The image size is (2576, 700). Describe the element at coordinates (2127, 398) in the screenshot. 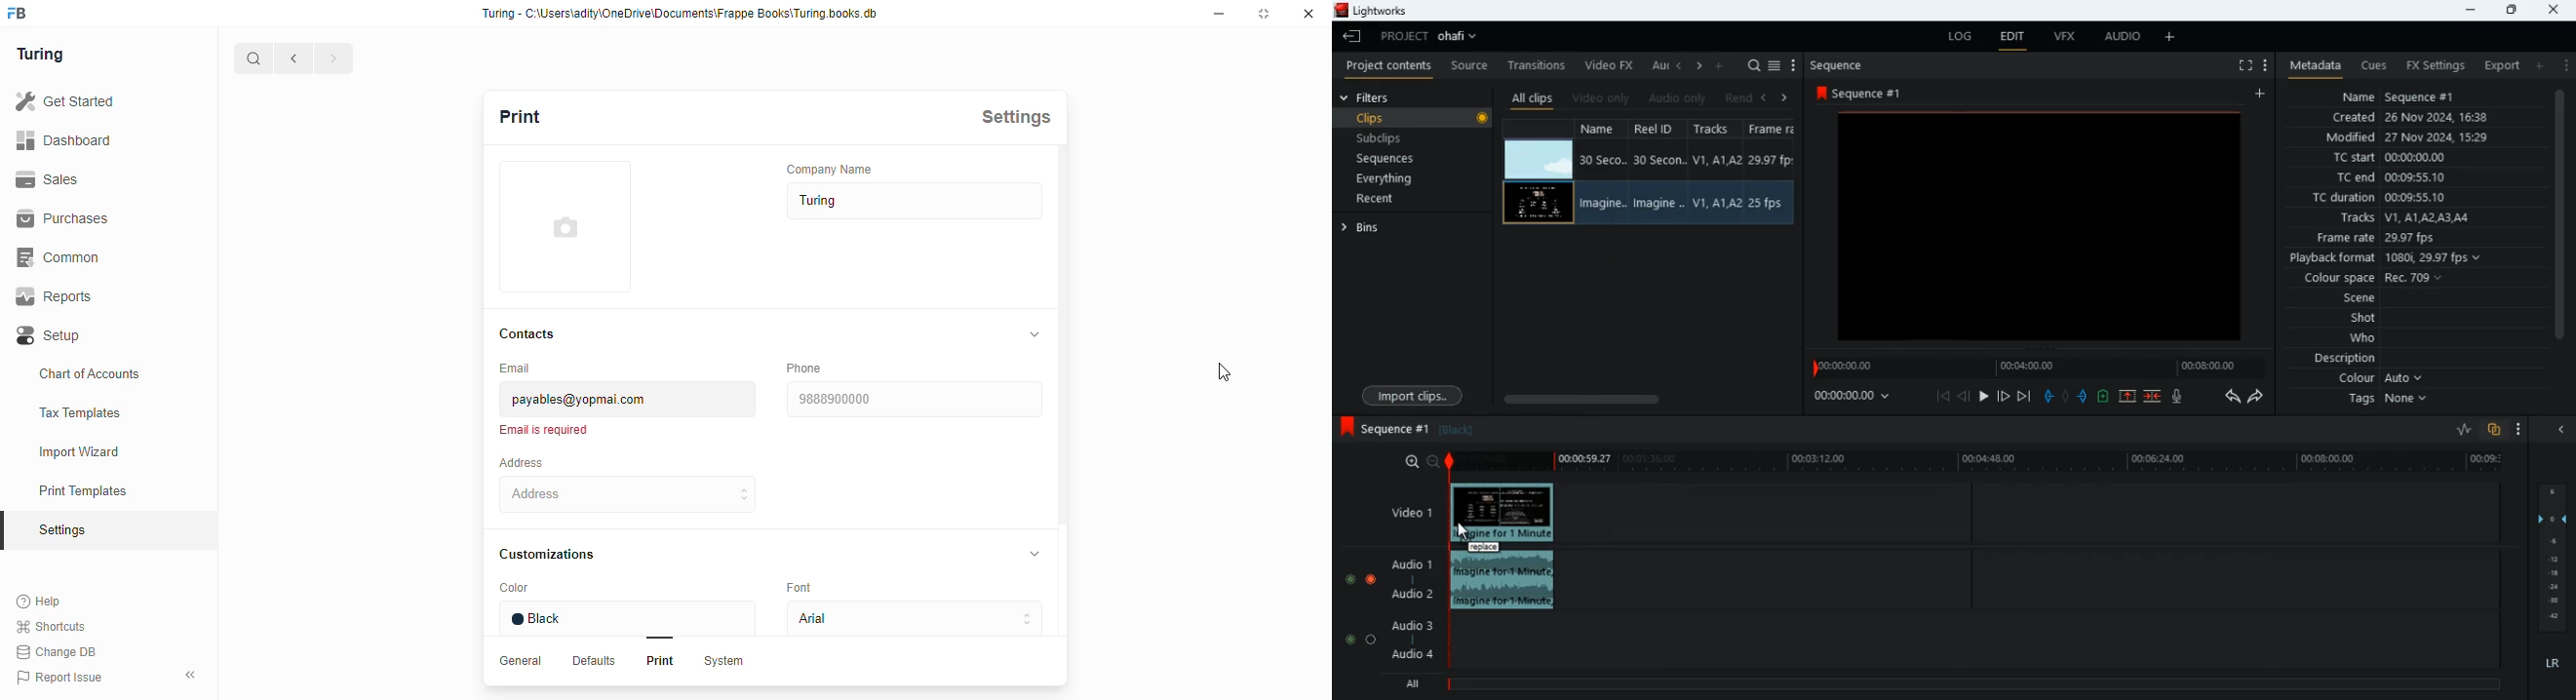

I see `up` at that location.